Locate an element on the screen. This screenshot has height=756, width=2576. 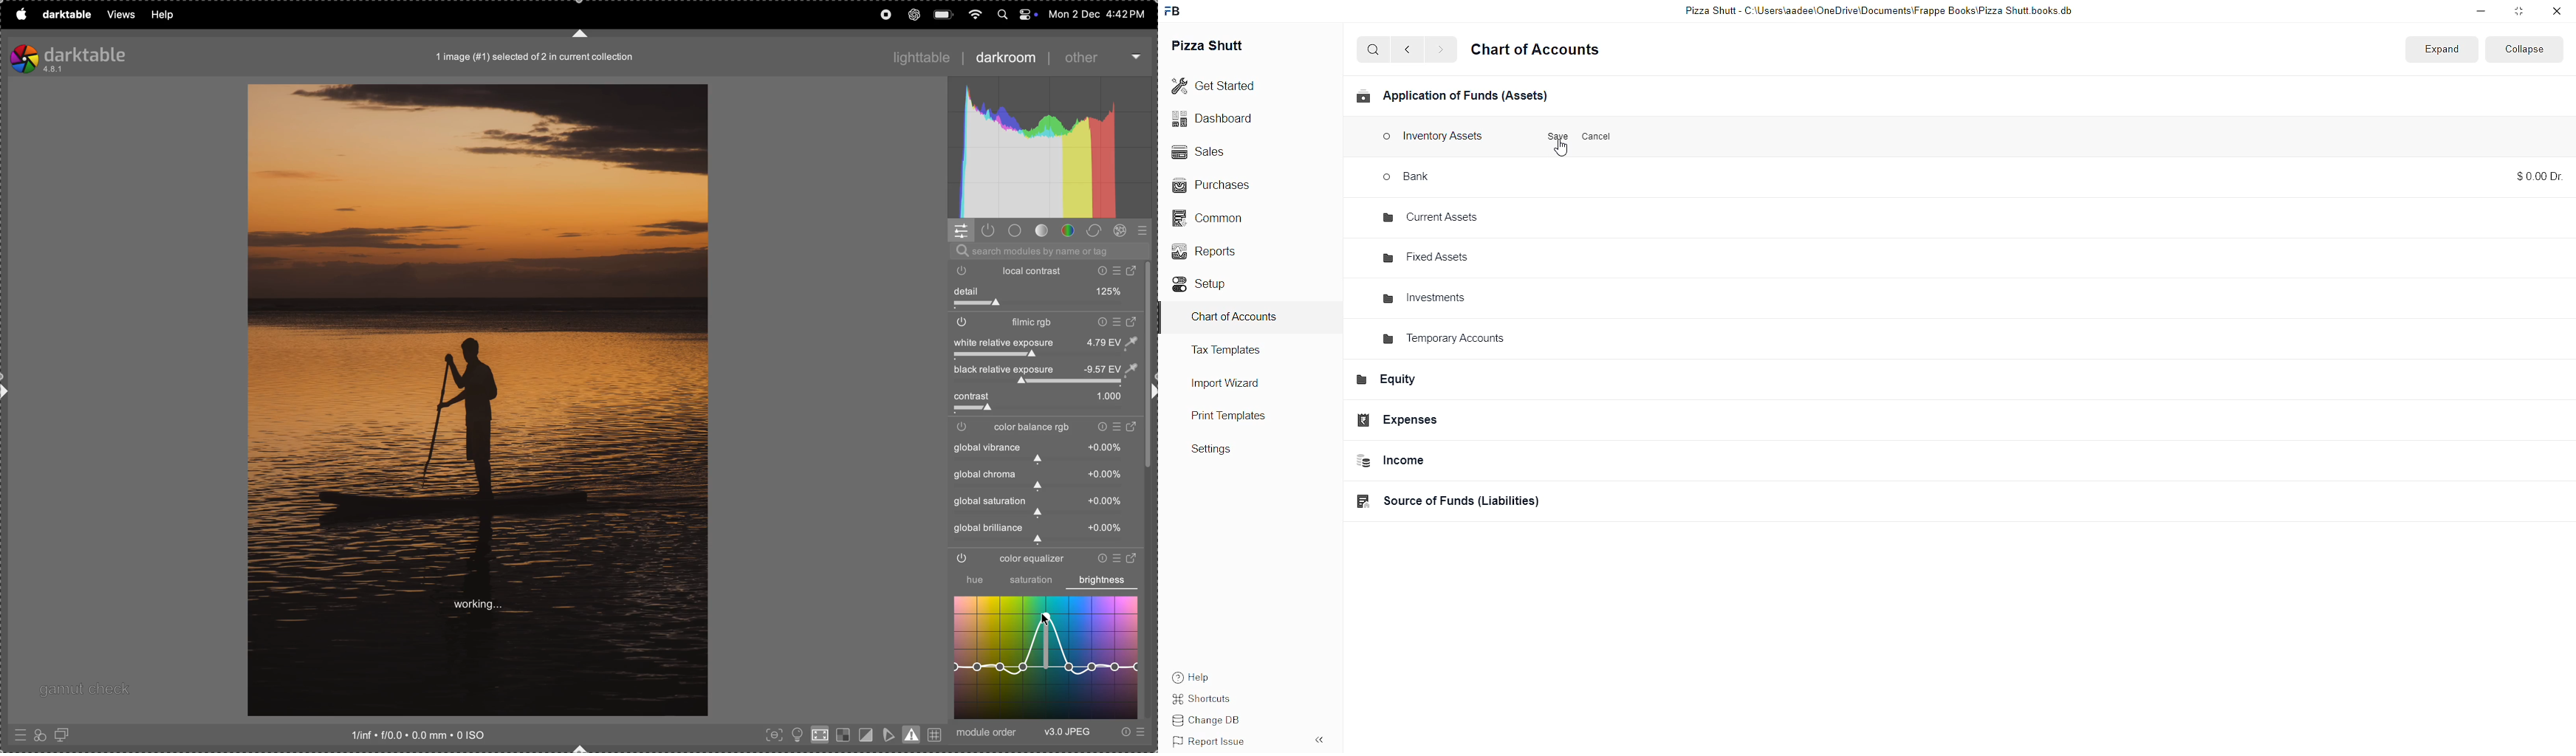
Applications of funds(Assets) is located at coordinates (1459, 98).